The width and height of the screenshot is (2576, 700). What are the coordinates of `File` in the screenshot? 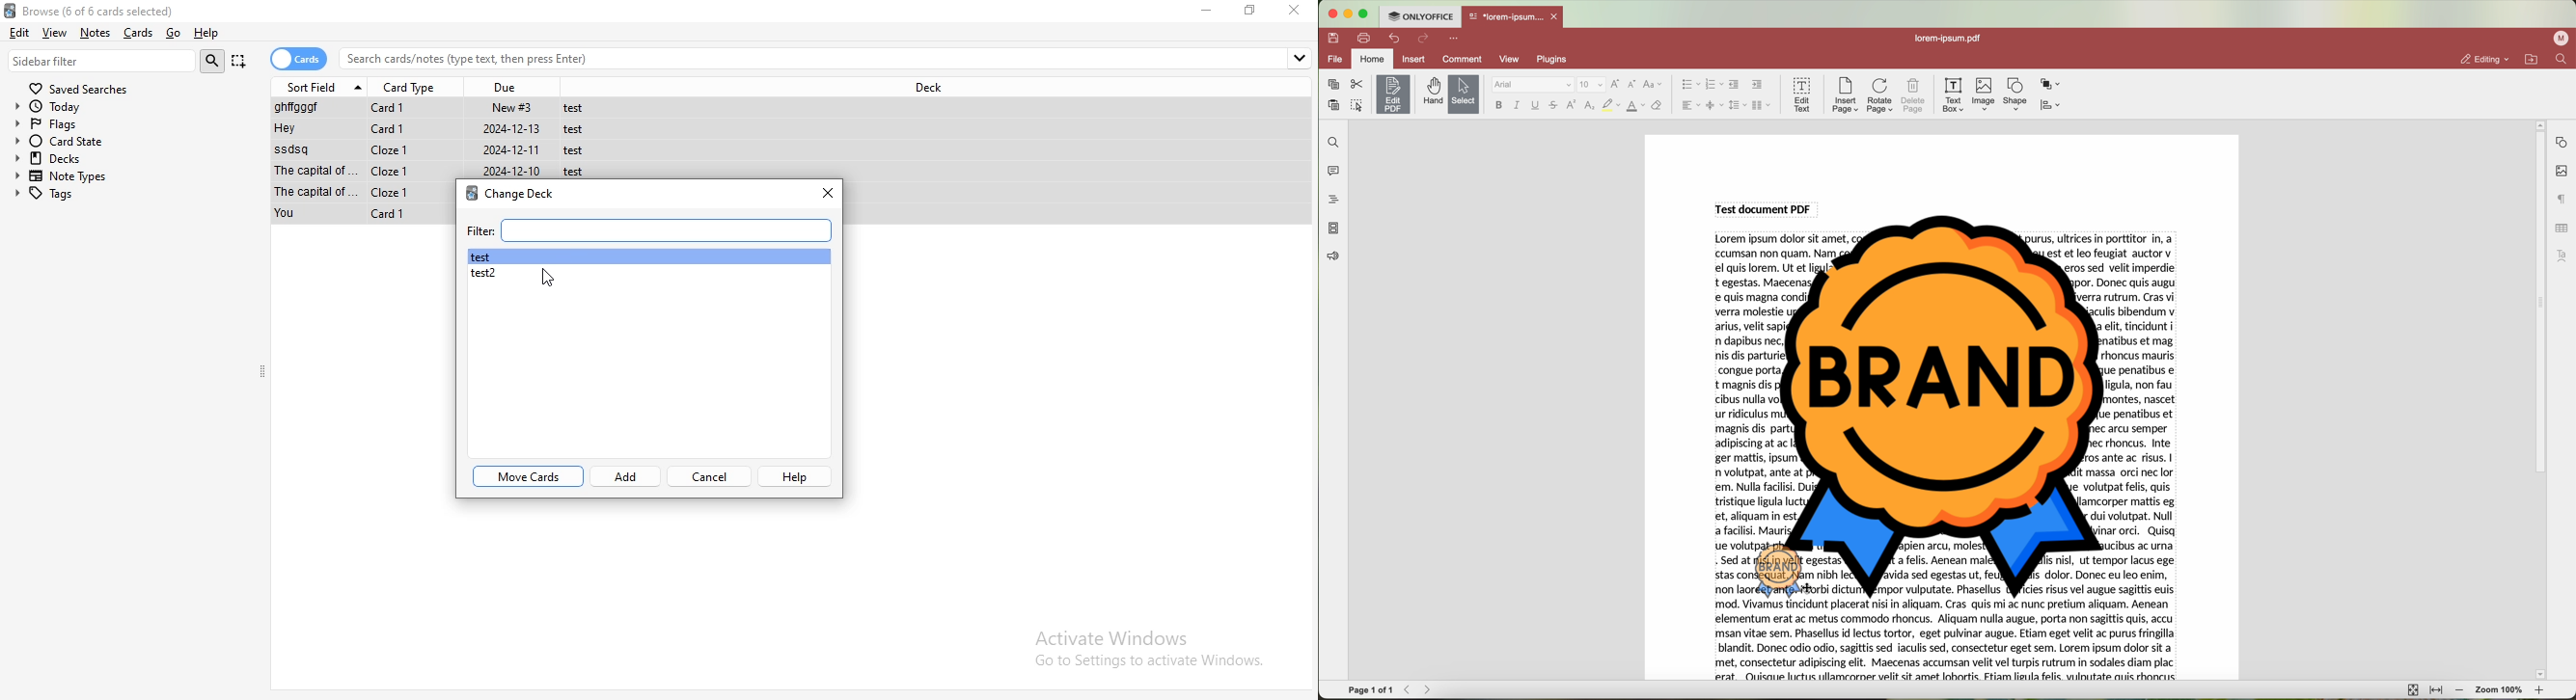 It's located at (437, 108).